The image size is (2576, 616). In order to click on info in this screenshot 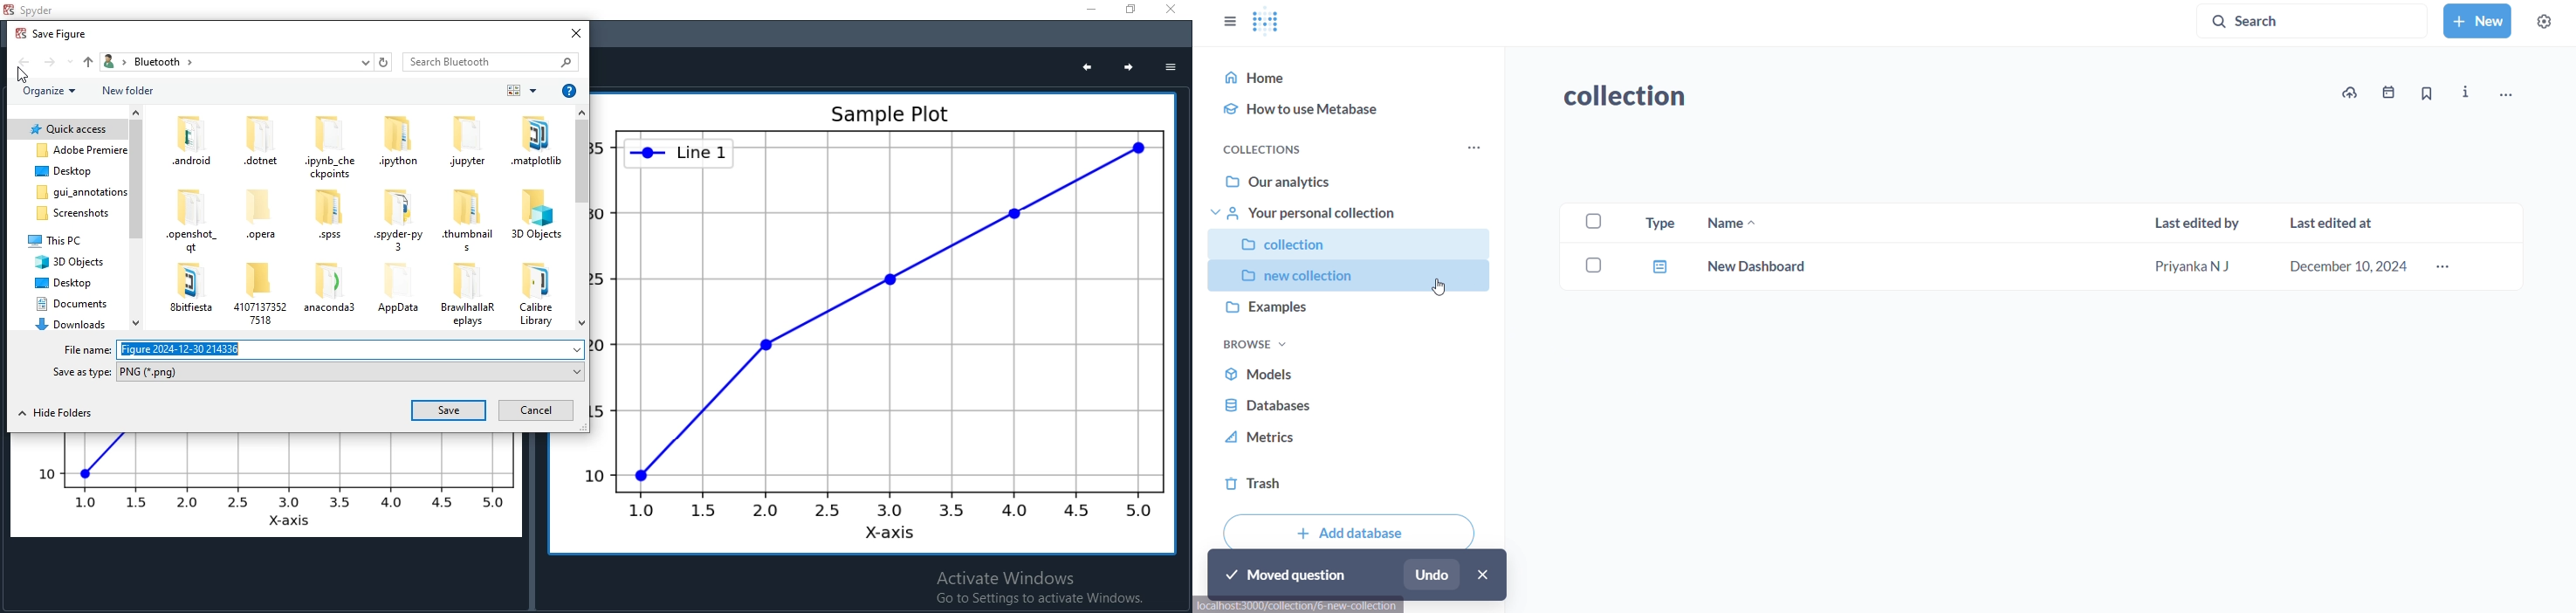, I will do `click(2468, 93)`.